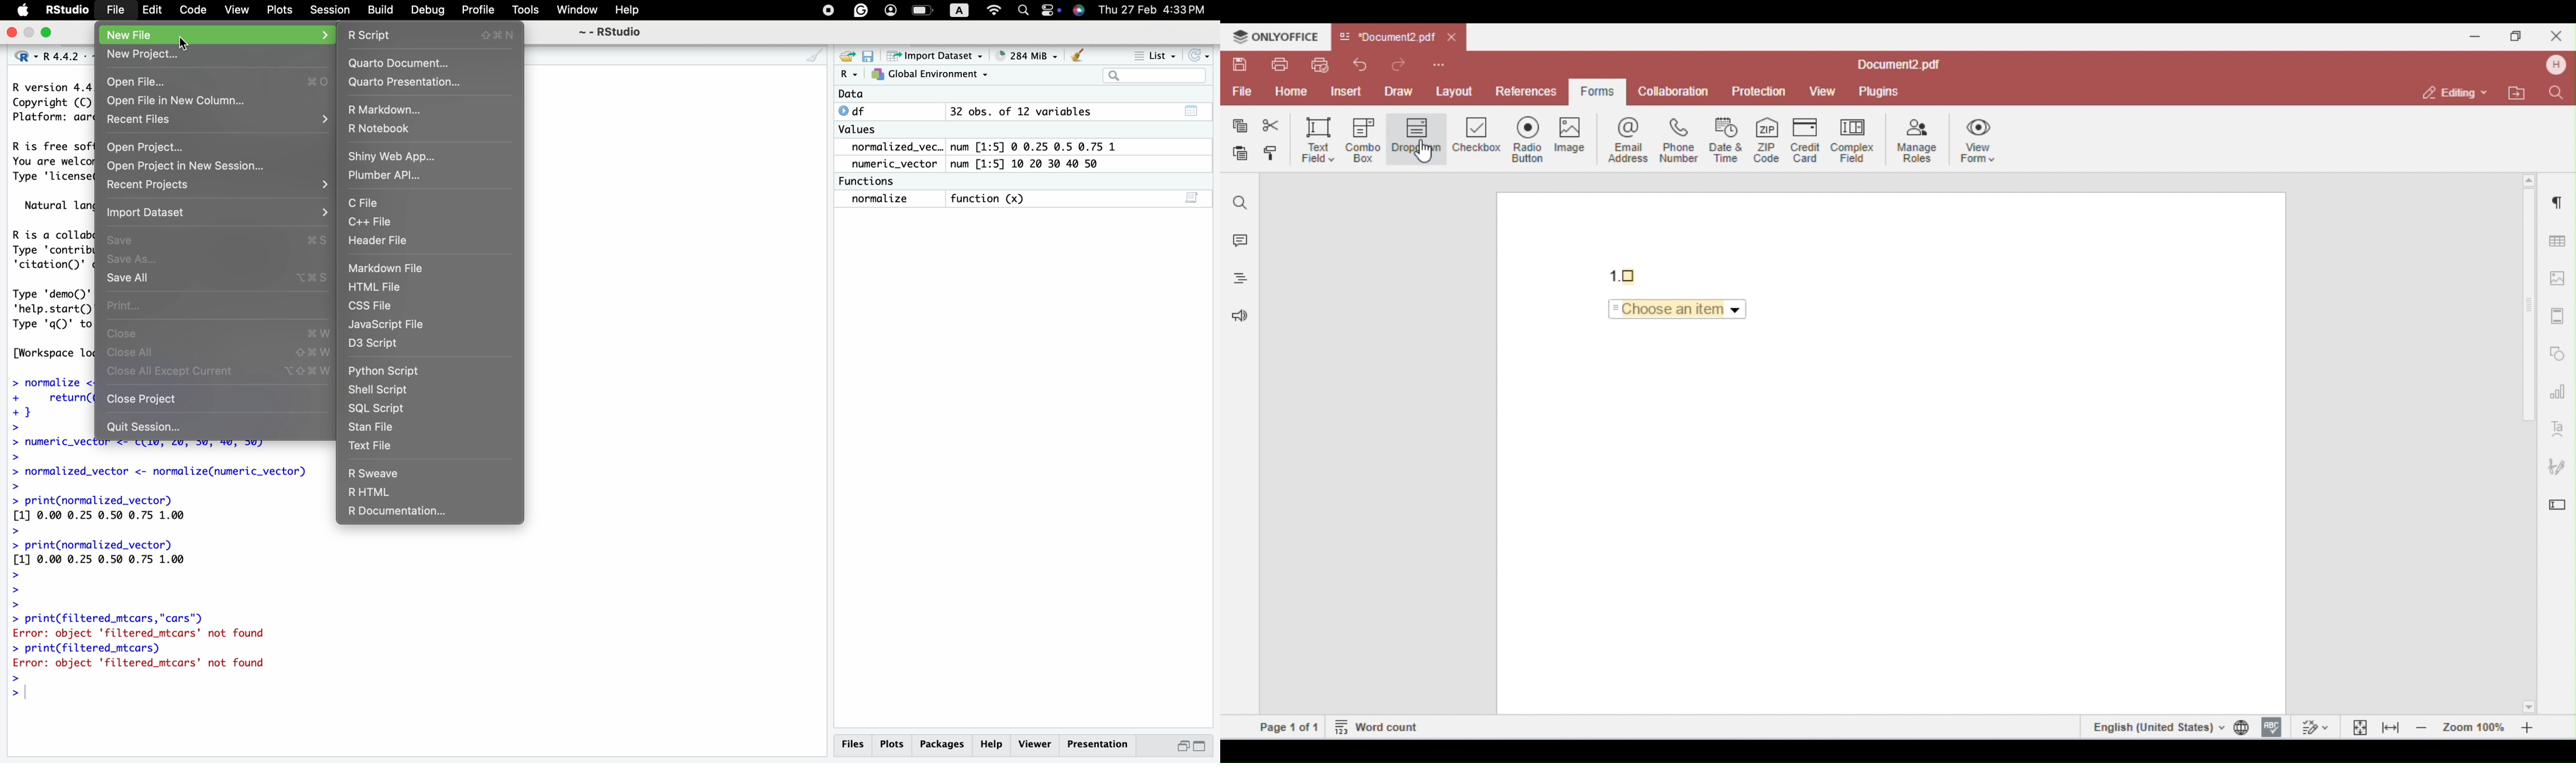 The image size is (2576, 784). I want to click on Presentation, so click(1096, 741).